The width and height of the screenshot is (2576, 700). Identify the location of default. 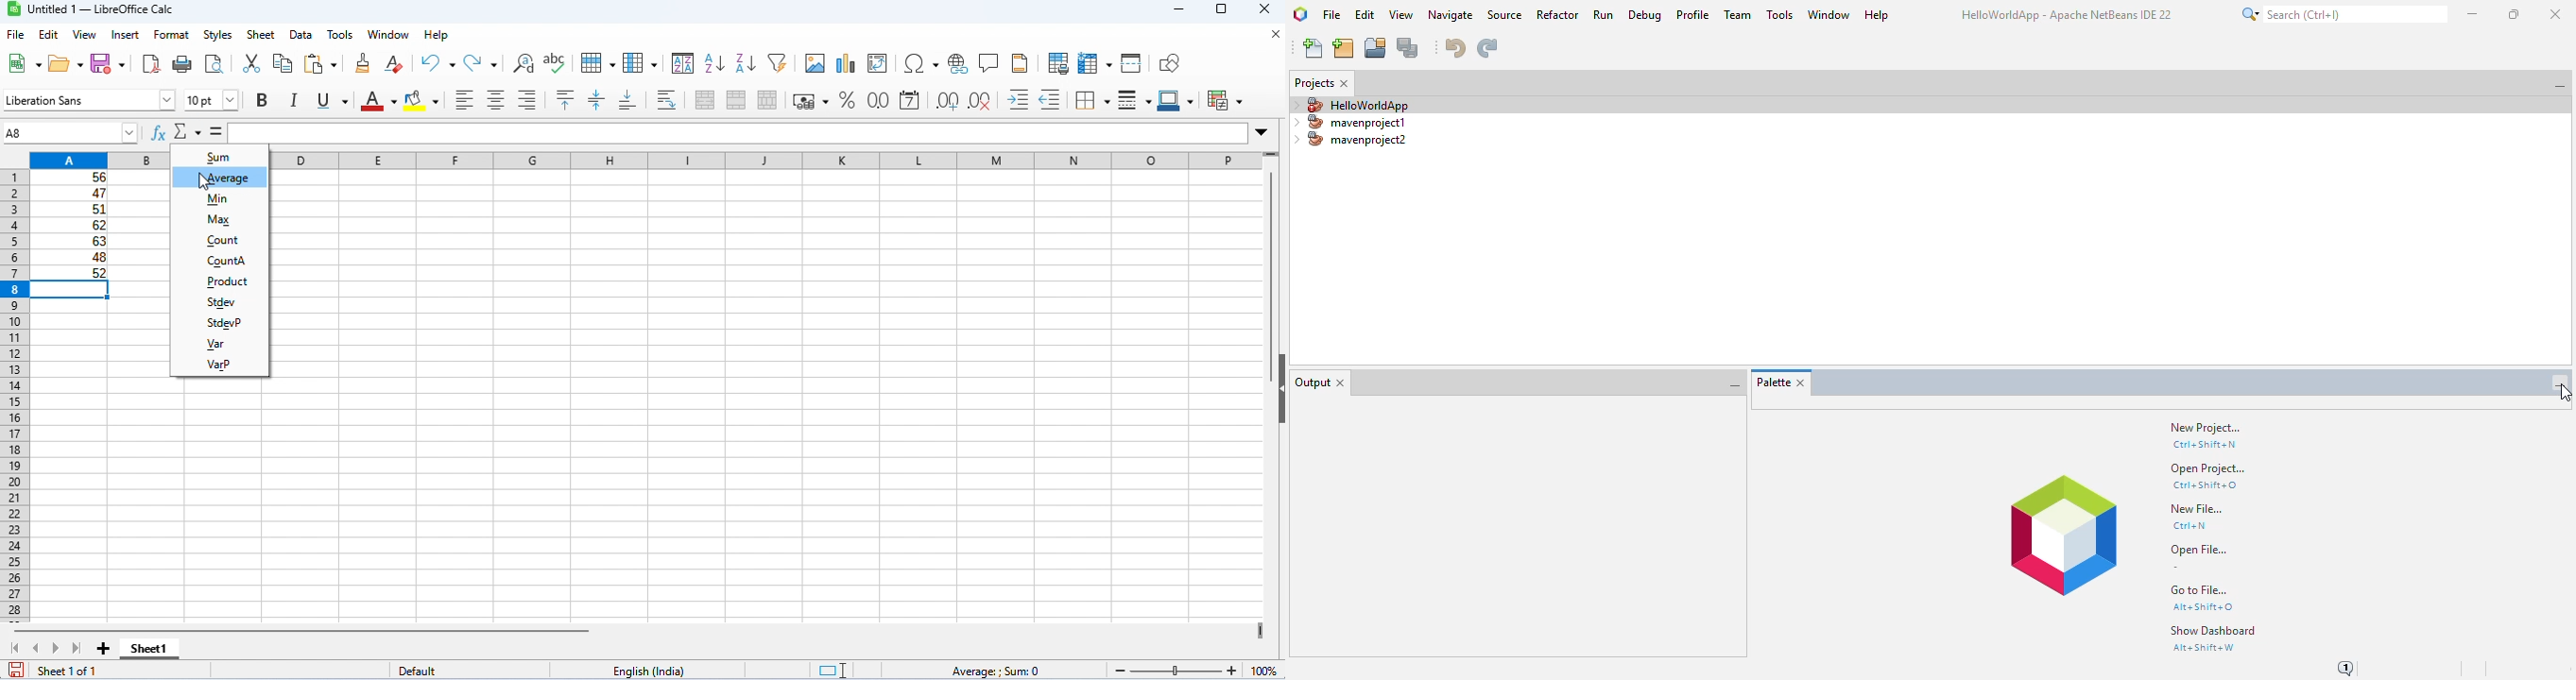
(422, 672).